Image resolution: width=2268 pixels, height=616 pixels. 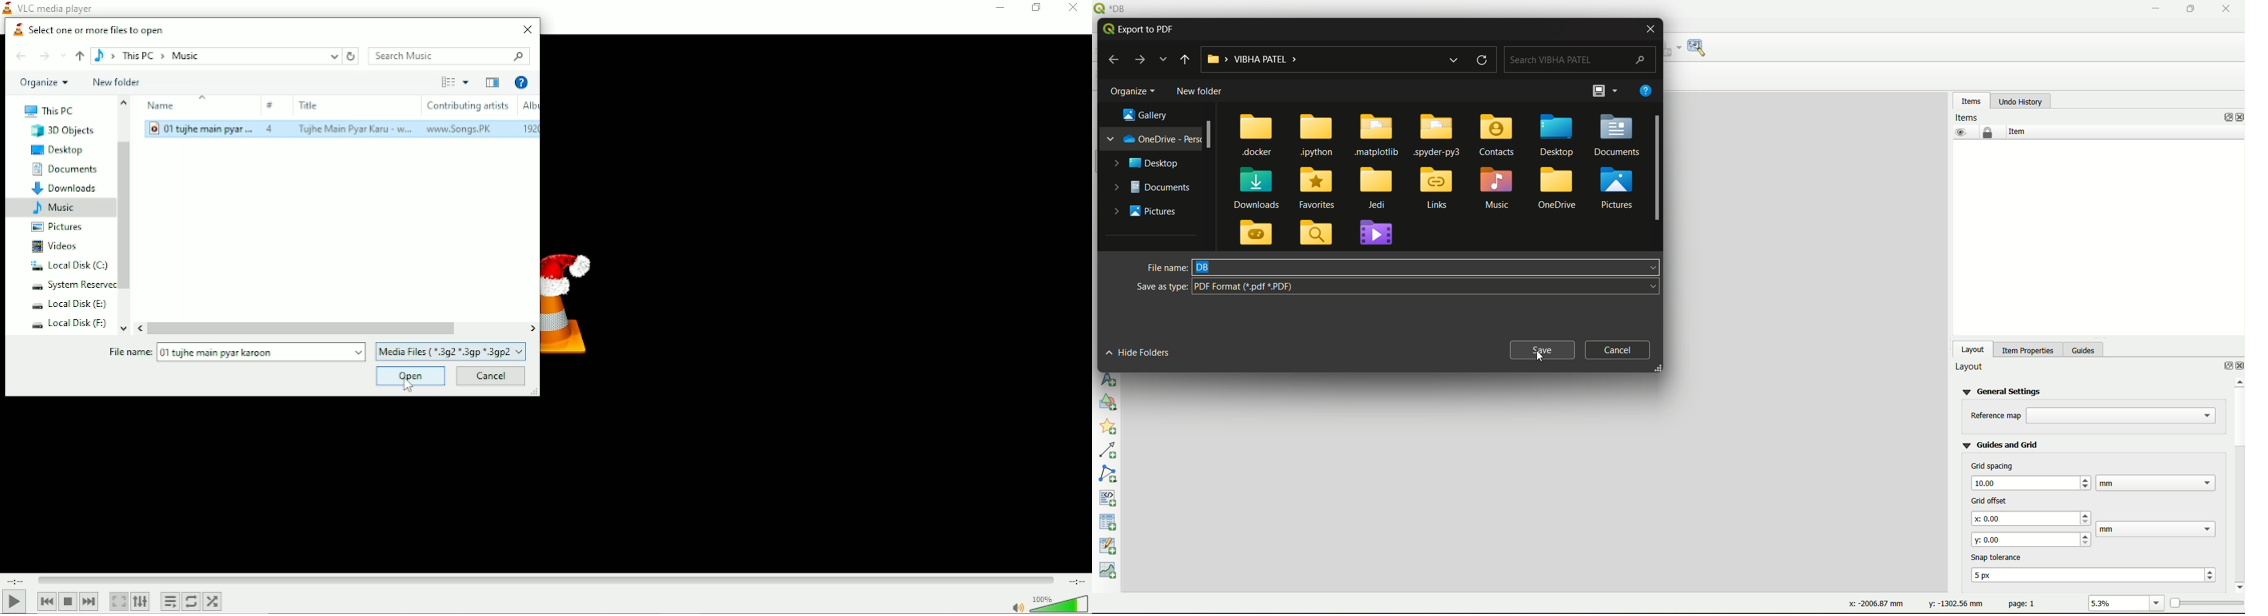 What do you see at coordinates (71, 286) in the screenshot?
I see `system reserved` at bounding box center [71, 286].